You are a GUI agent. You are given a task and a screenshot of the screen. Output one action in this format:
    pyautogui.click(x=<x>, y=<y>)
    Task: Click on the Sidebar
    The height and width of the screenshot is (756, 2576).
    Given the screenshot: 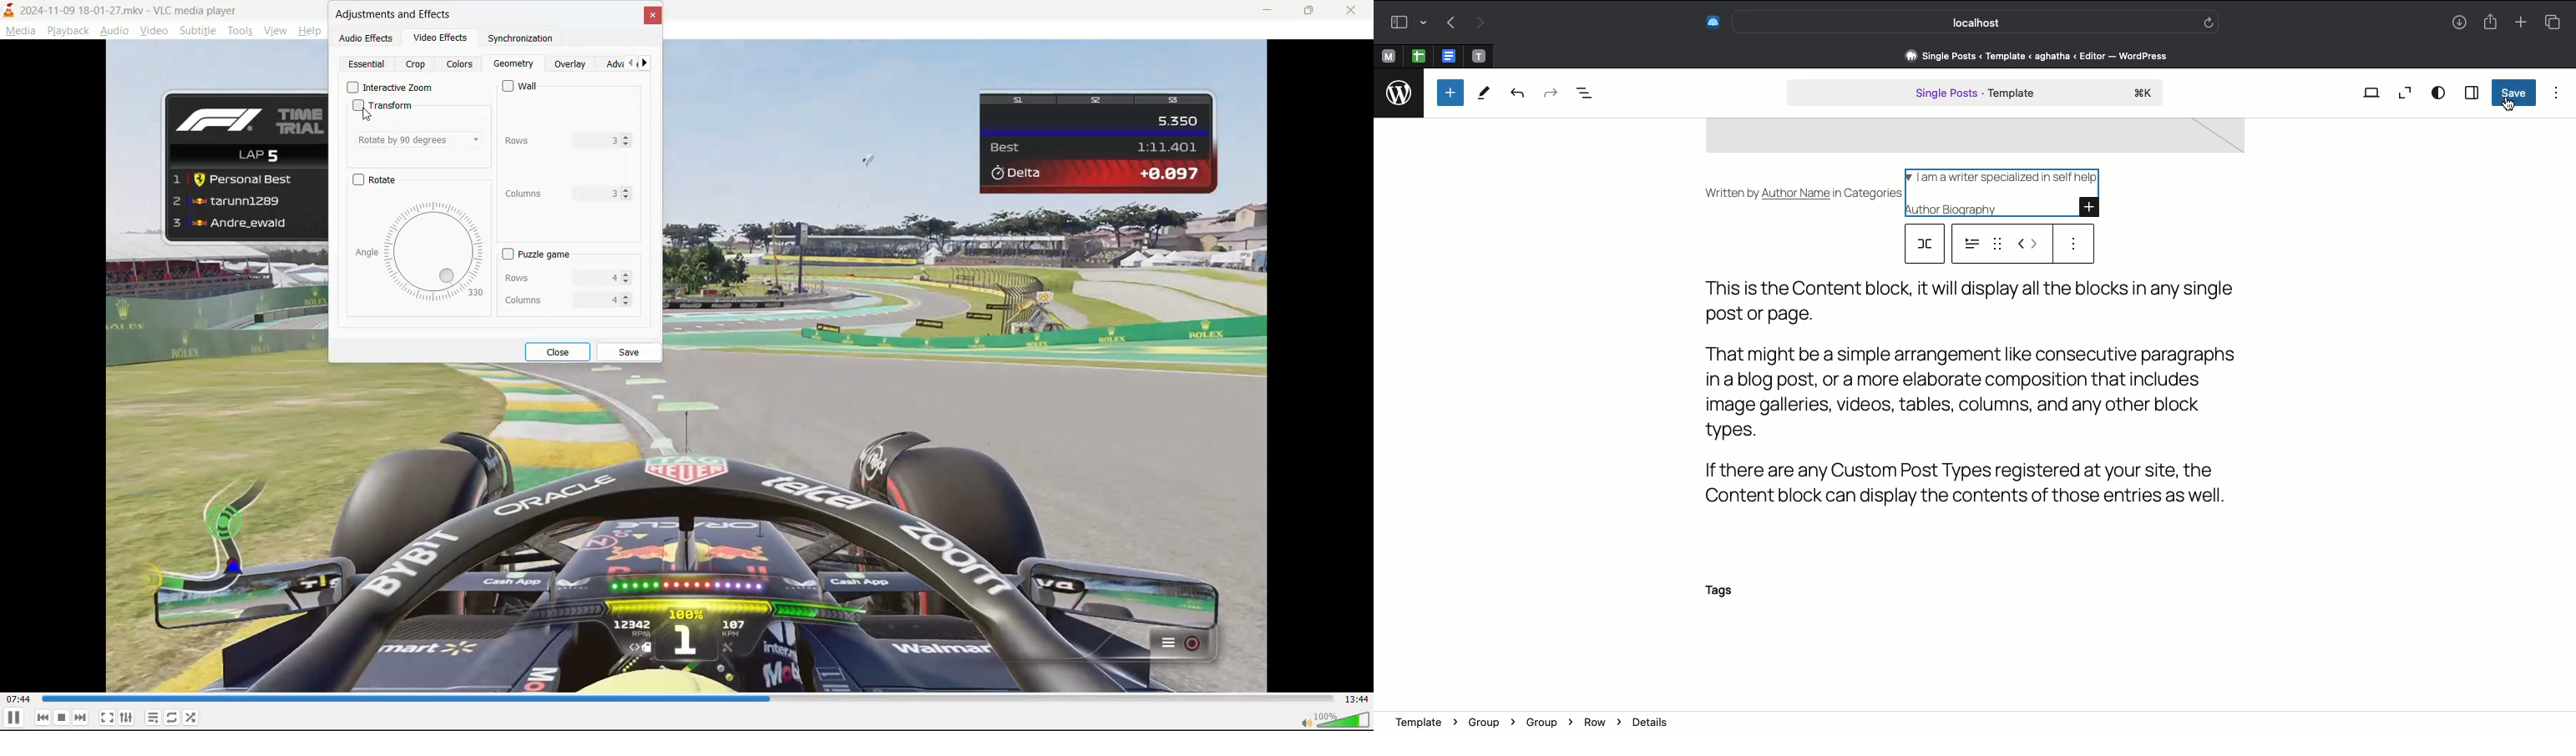 What is the action you would take?
    pyautogui.click(x=1404, y=23)
    